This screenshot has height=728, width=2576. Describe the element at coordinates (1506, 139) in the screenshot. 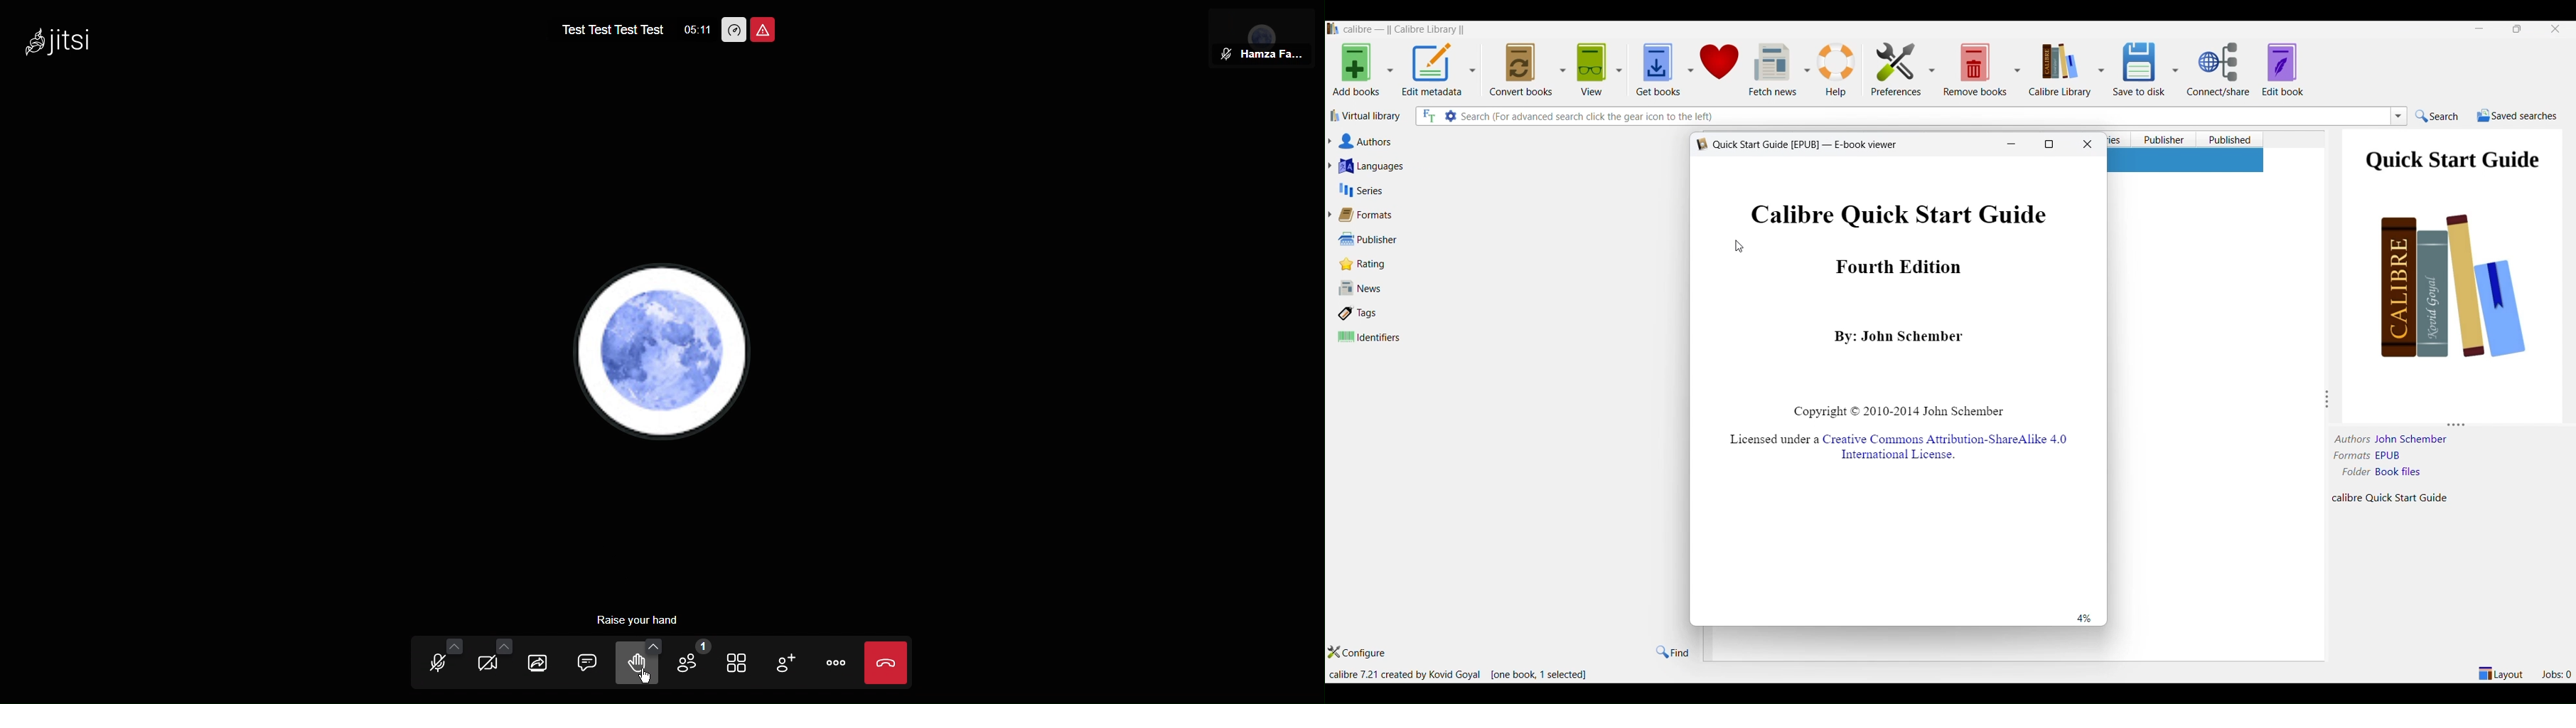

I see `authors` at that location.